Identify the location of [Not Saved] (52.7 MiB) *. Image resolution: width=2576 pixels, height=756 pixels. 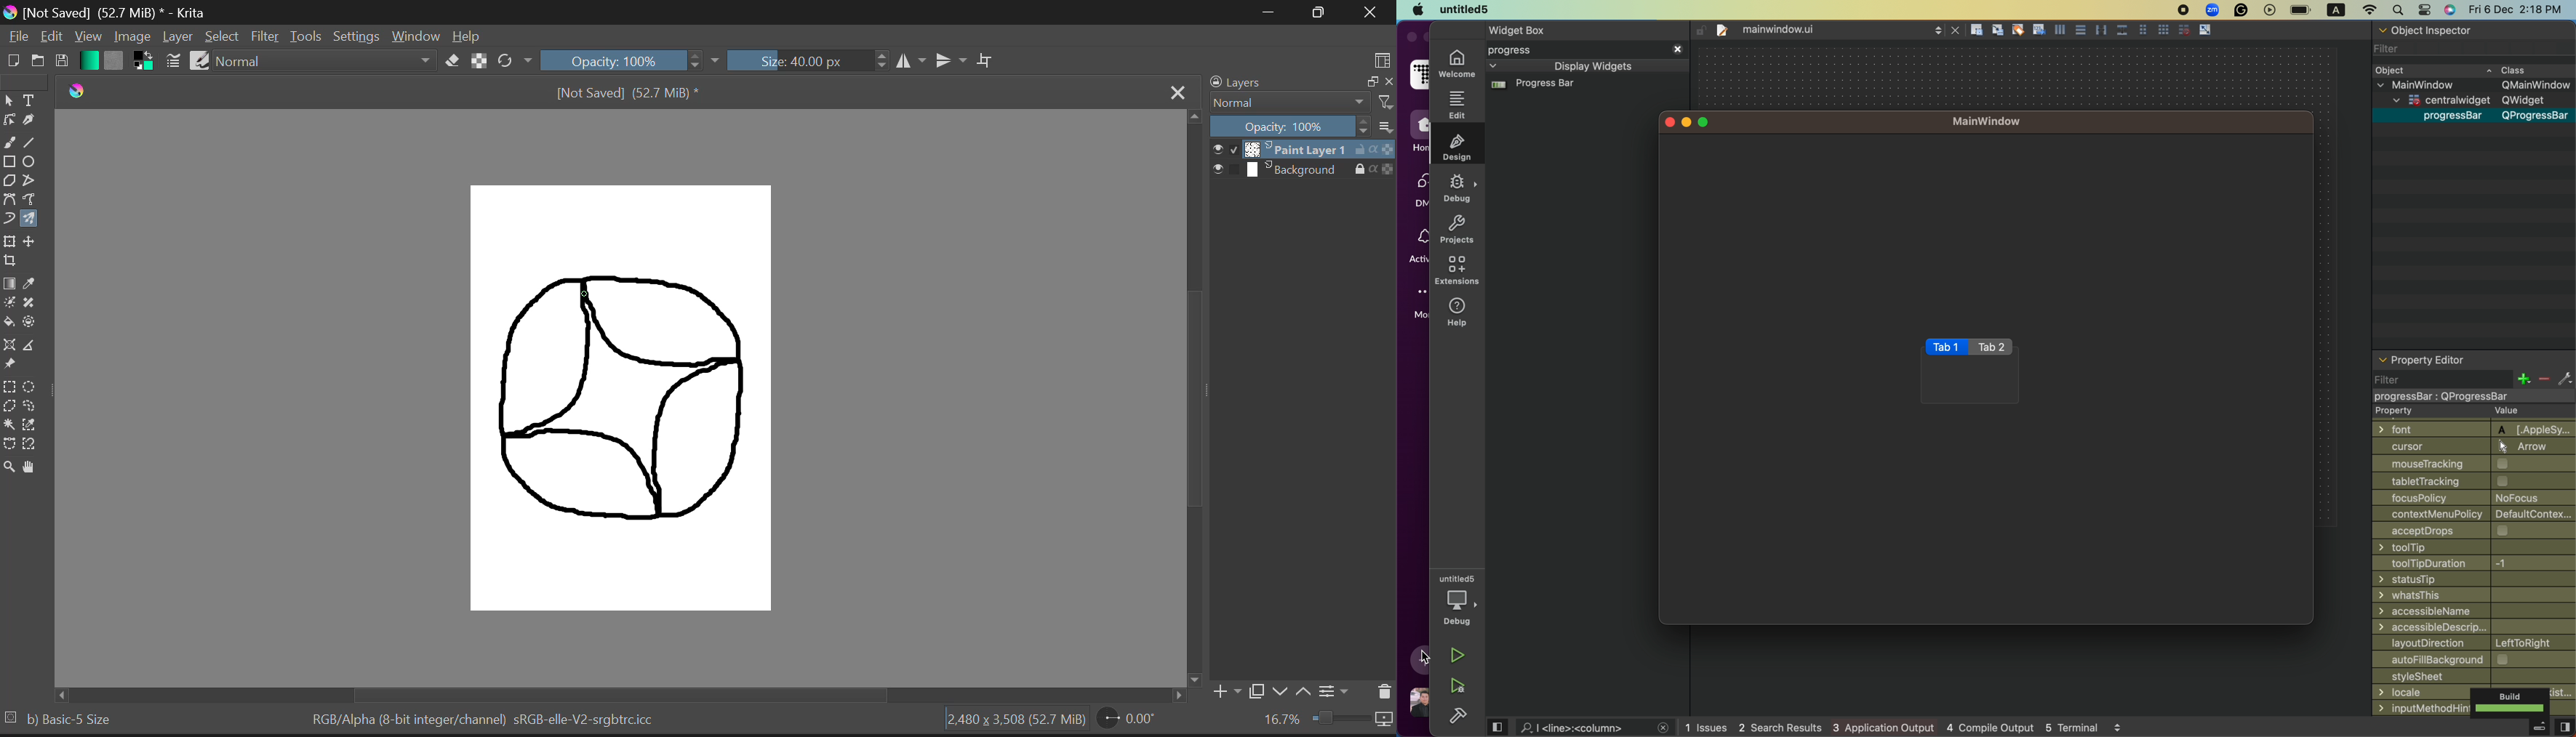
(639, 94).